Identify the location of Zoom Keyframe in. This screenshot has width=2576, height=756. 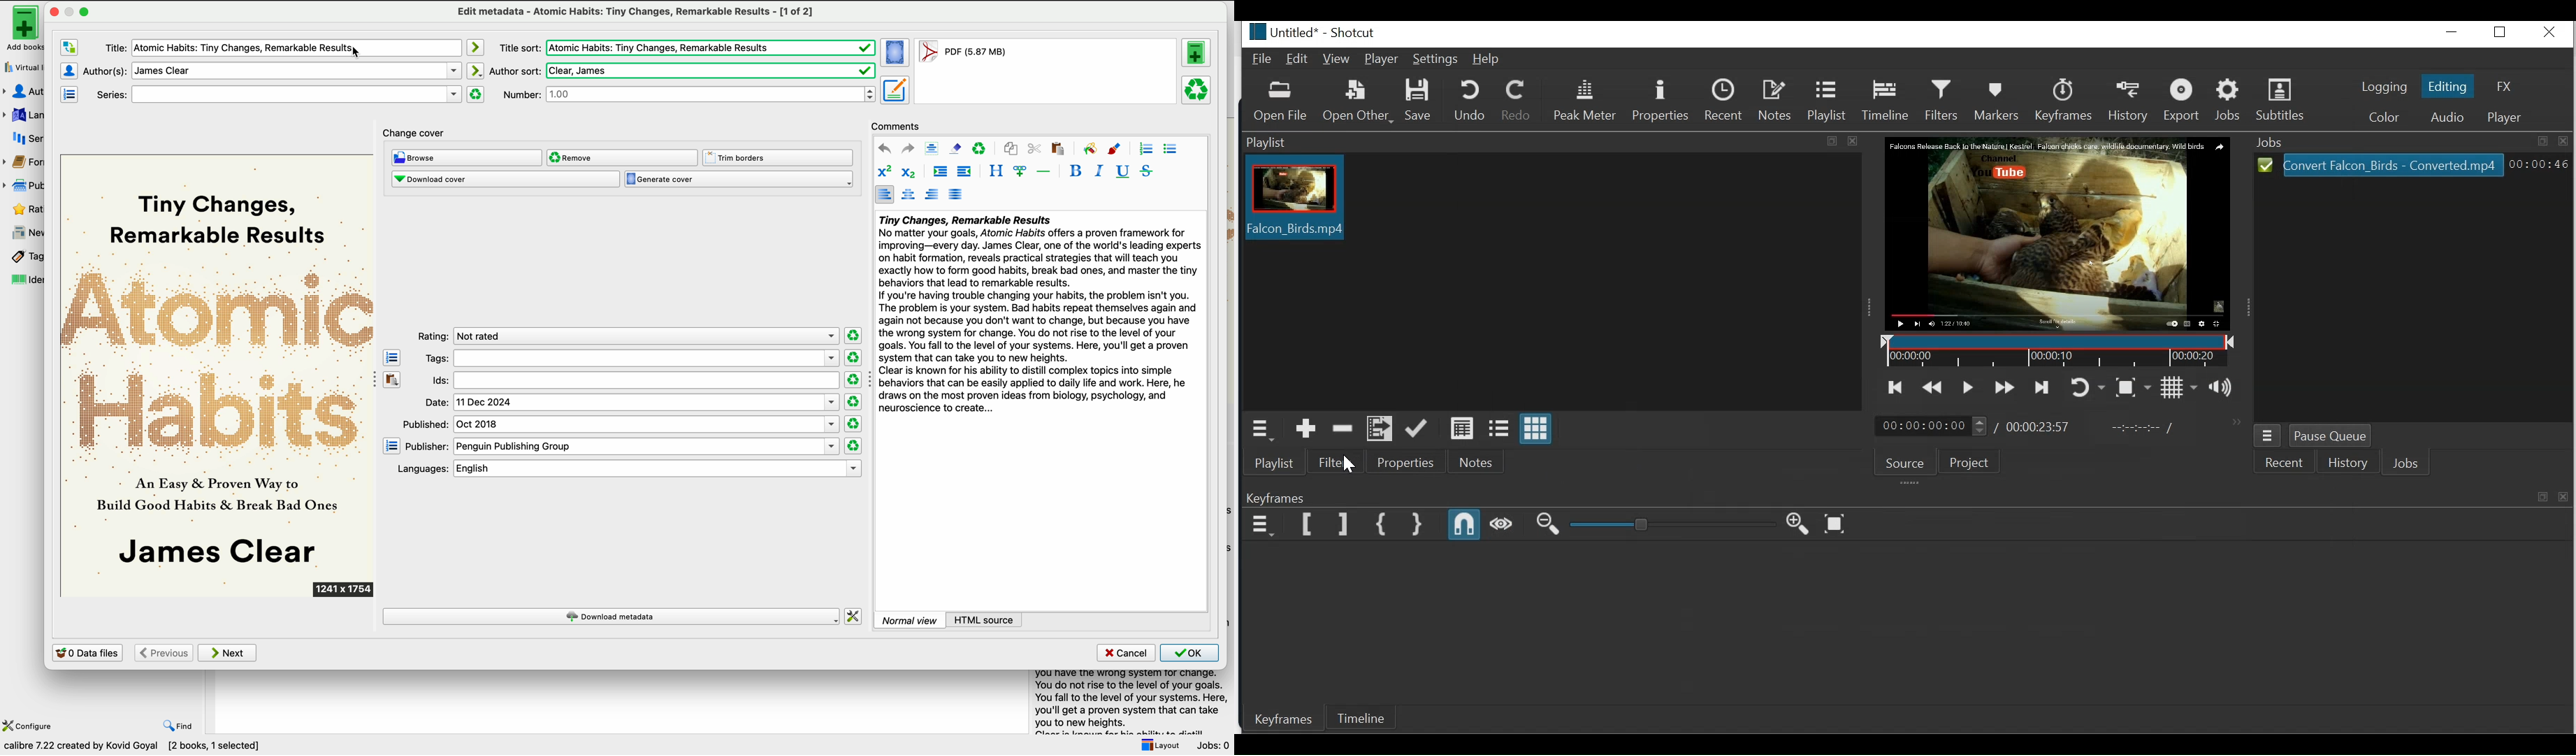
(1801, 523).